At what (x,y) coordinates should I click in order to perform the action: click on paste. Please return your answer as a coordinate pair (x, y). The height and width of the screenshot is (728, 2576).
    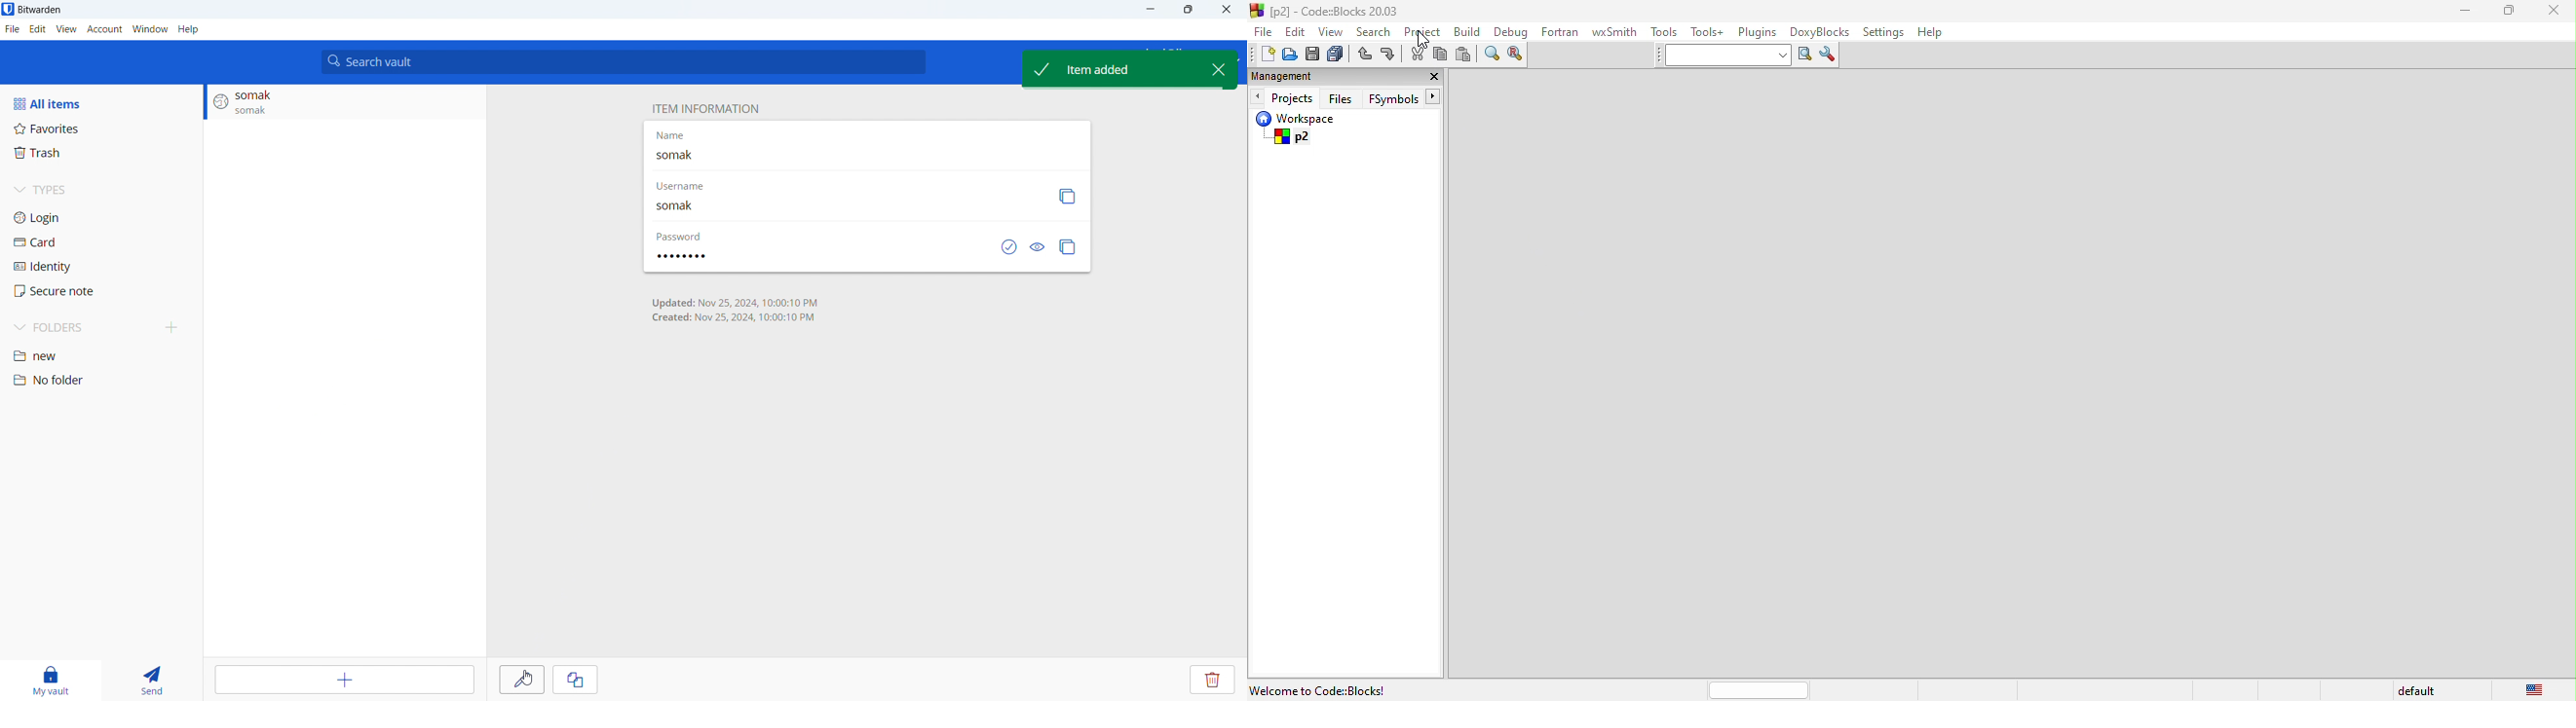
    Looking at the image, I should click on (1466, 55).